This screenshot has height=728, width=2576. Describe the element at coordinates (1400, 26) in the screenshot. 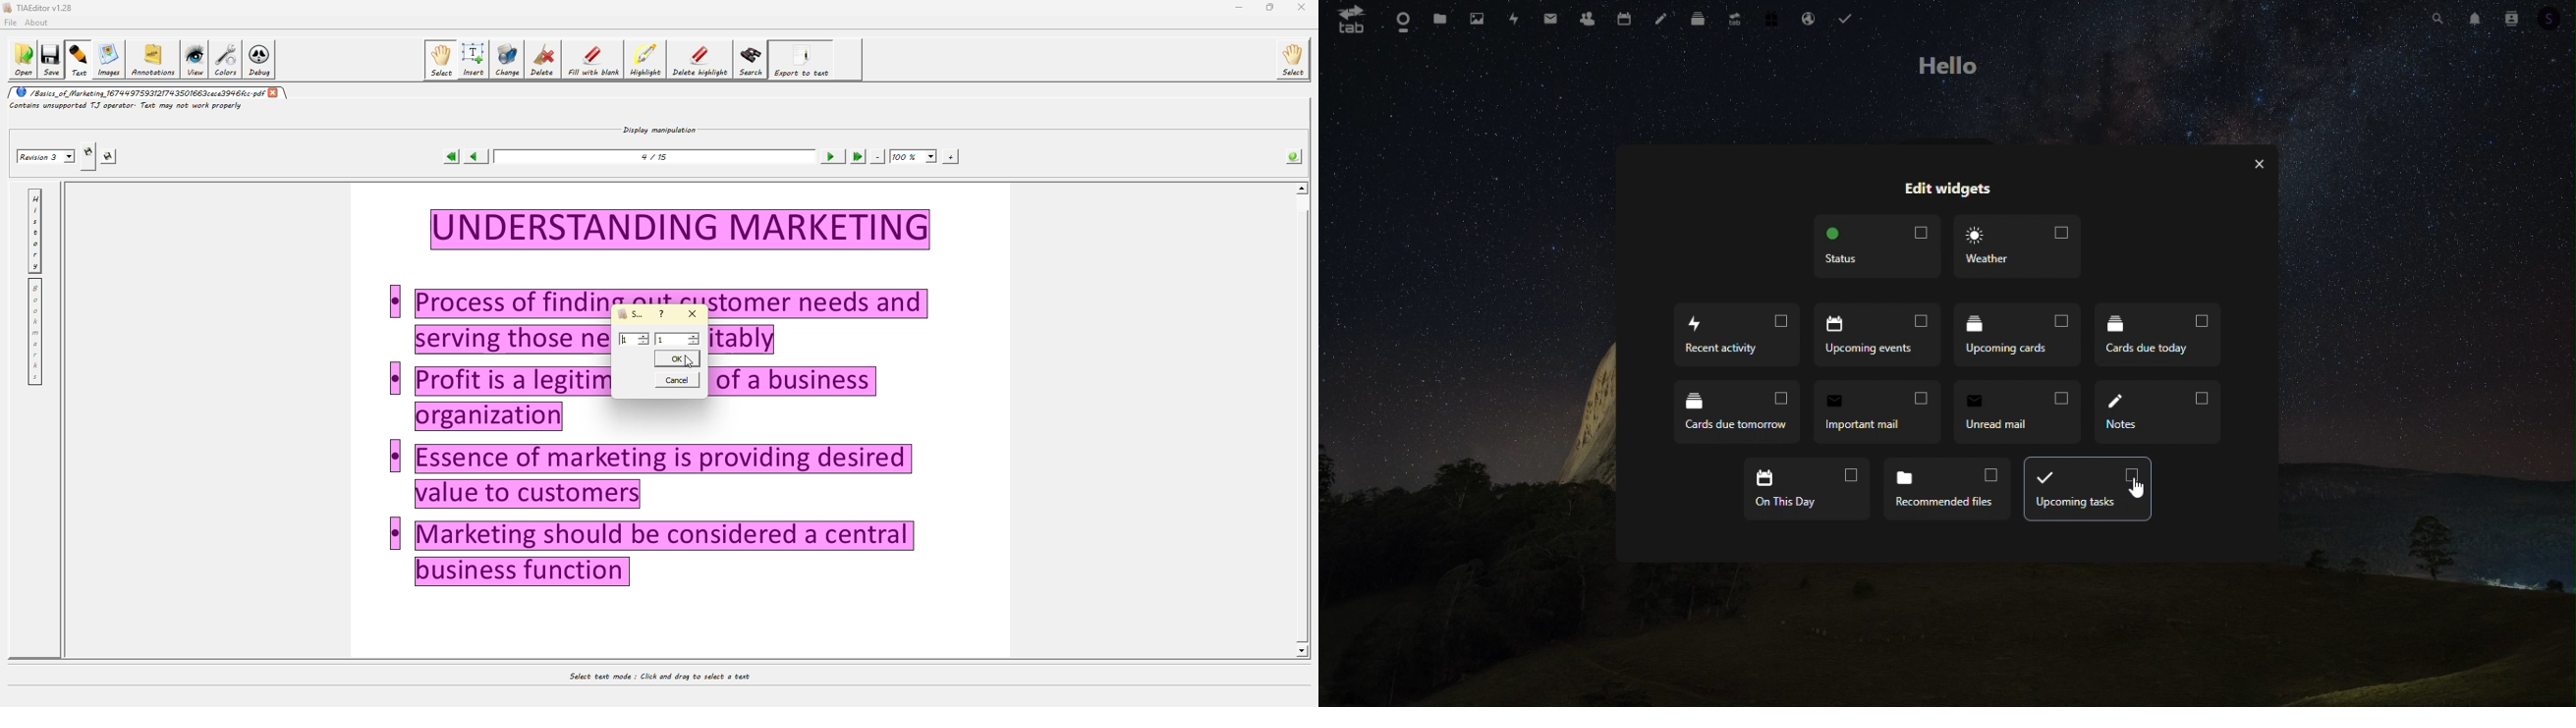

I see `dashboard` at that location.